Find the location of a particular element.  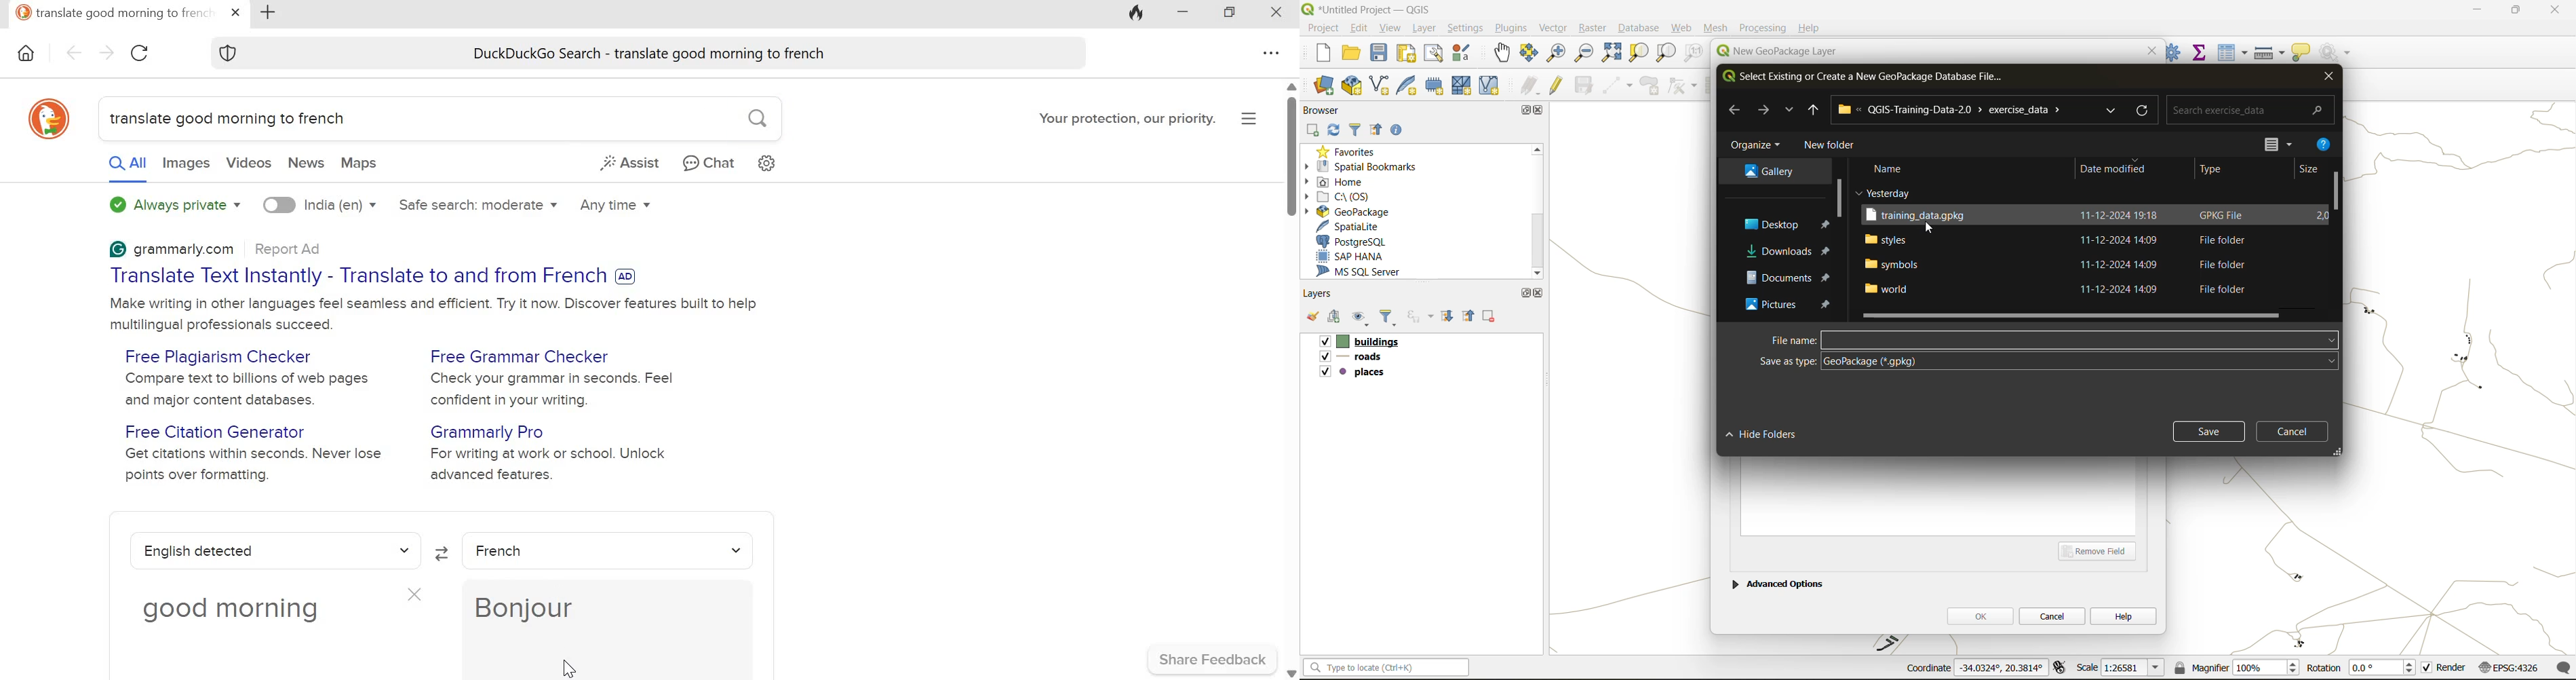

Up arrow is located at coordinates (1813, 110).